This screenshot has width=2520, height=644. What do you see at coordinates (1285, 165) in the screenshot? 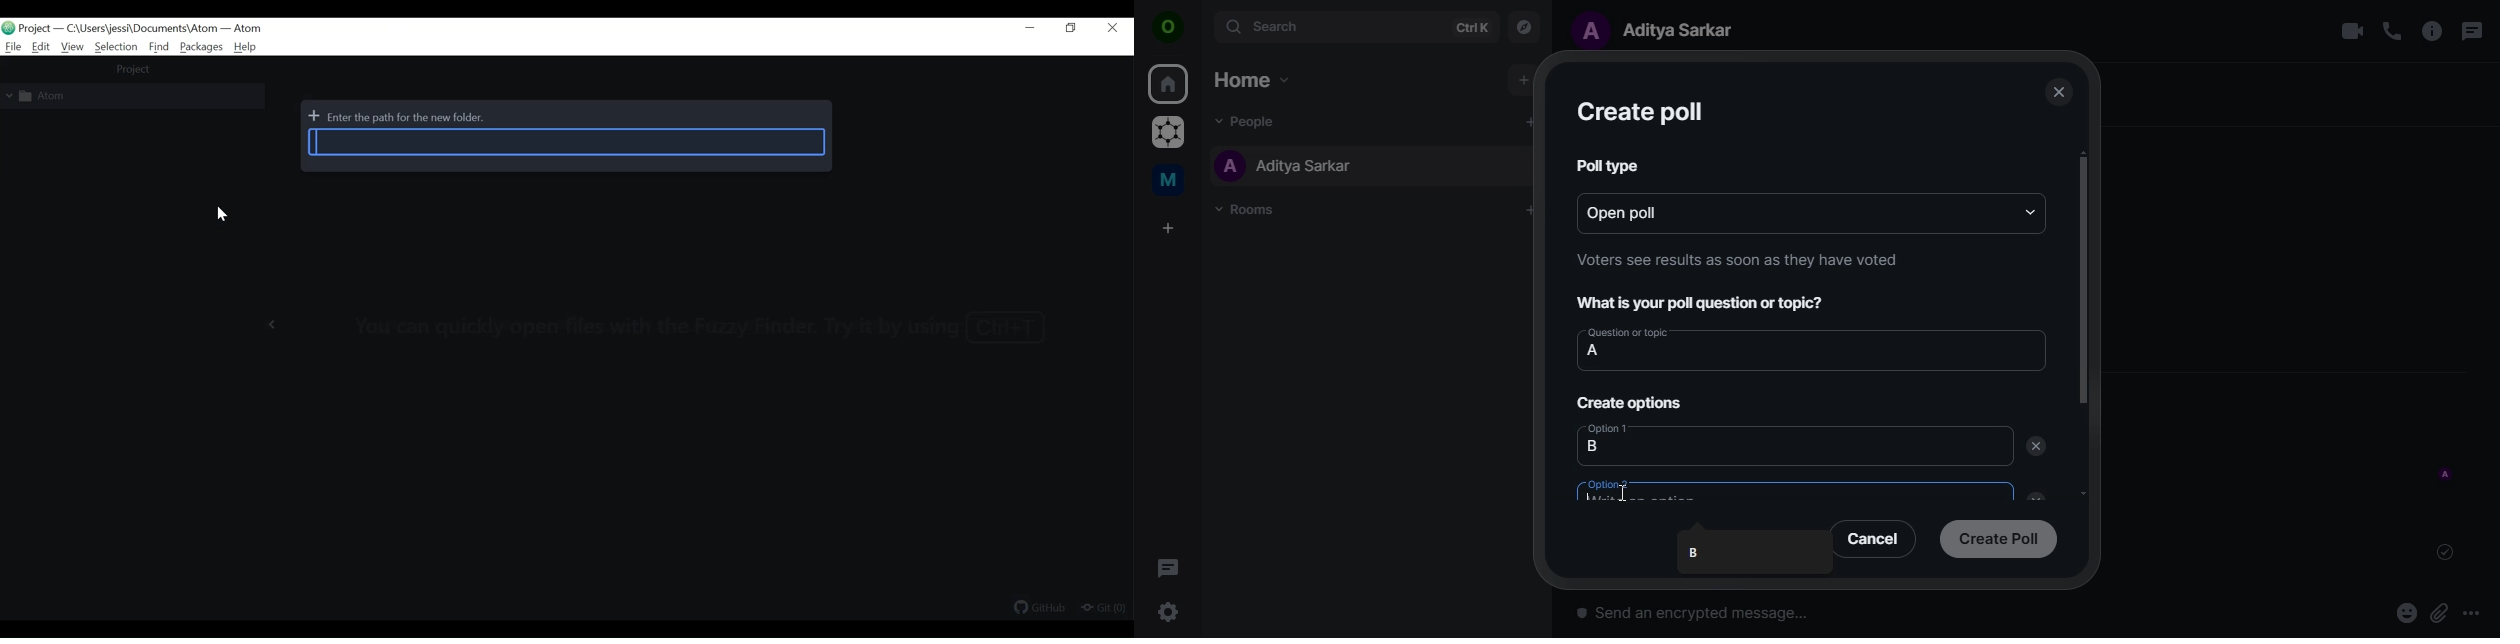
I see `aditya sarkar` at bounding box center [1285, 165].